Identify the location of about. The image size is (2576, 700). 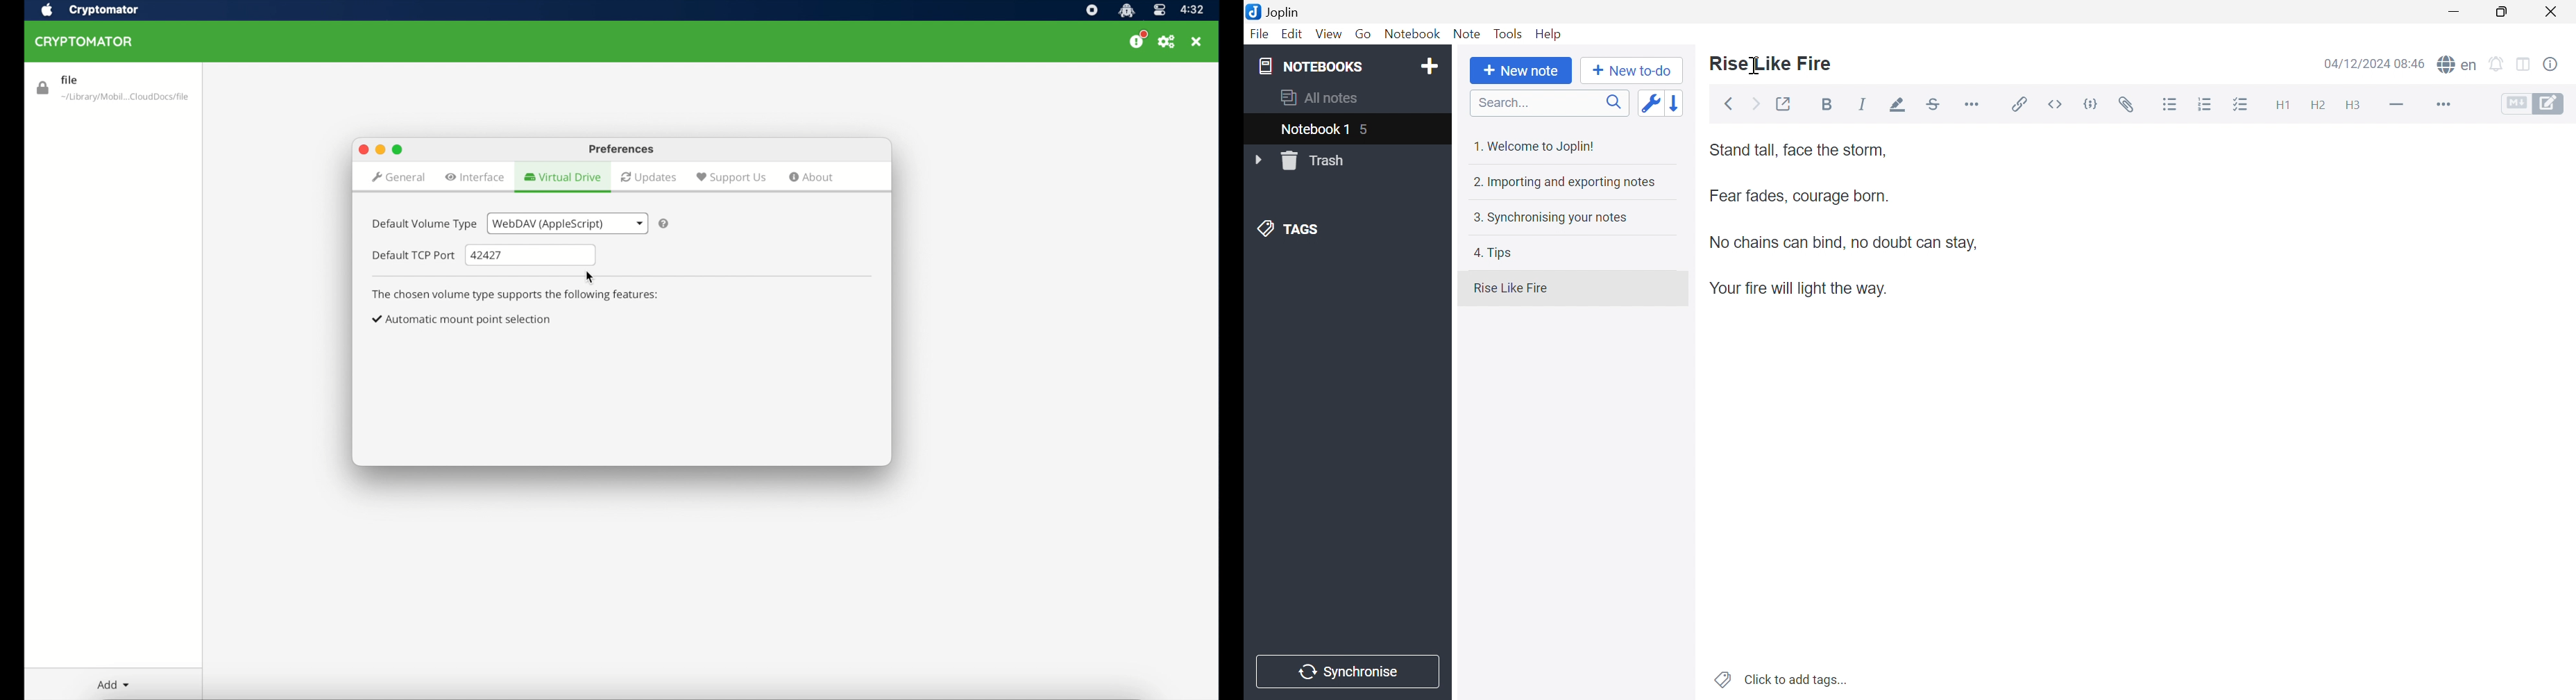
(812, 177).